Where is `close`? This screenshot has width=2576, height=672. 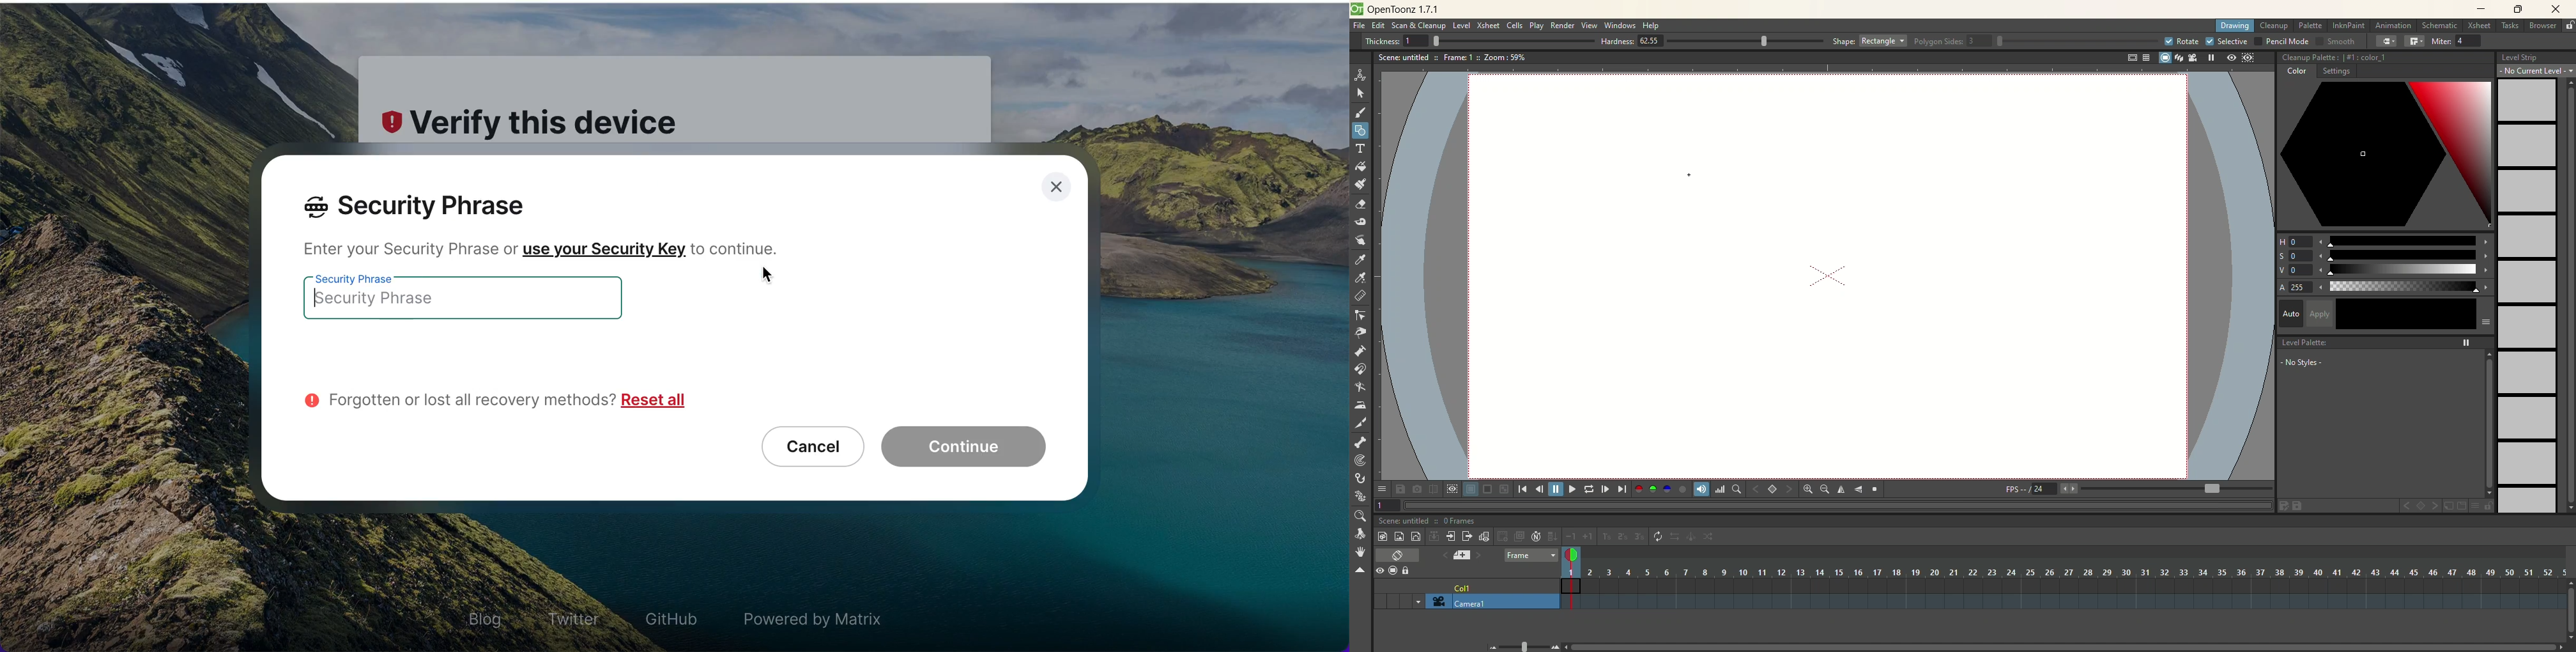
close is located at coordinates (1058, 189).